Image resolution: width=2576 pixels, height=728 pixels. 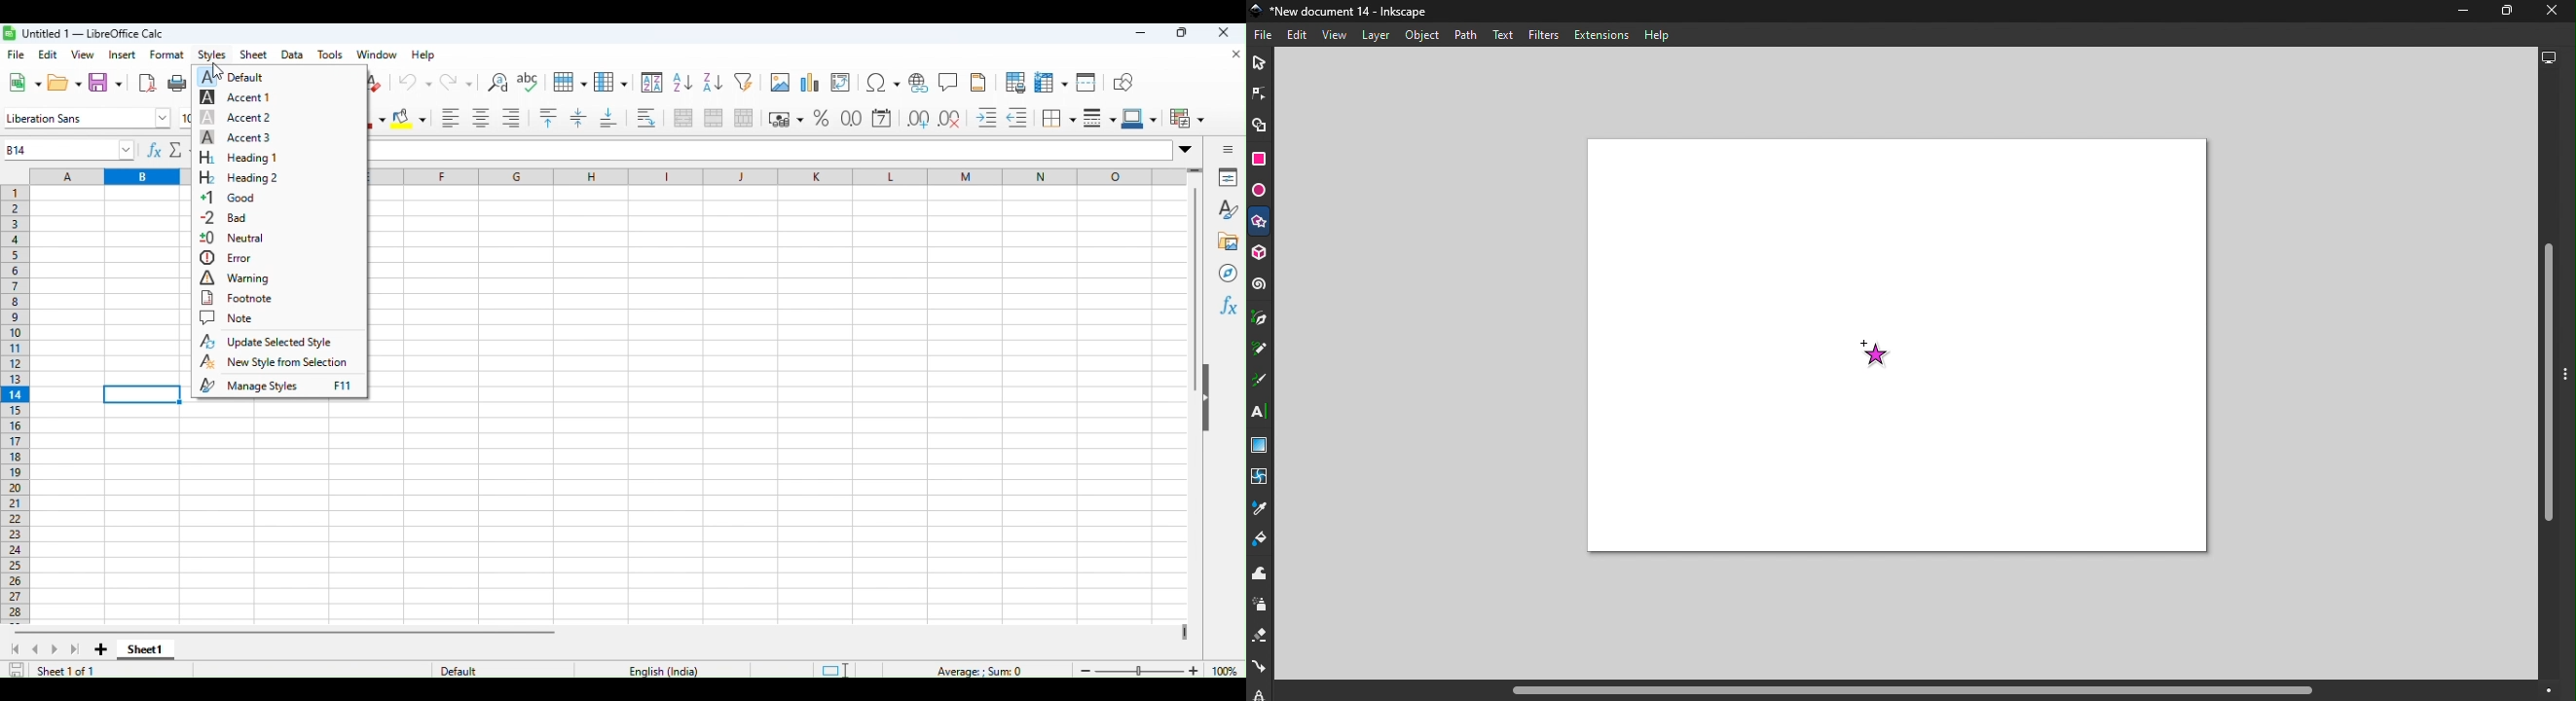 I want to click on g, so click(x=516, y=176).